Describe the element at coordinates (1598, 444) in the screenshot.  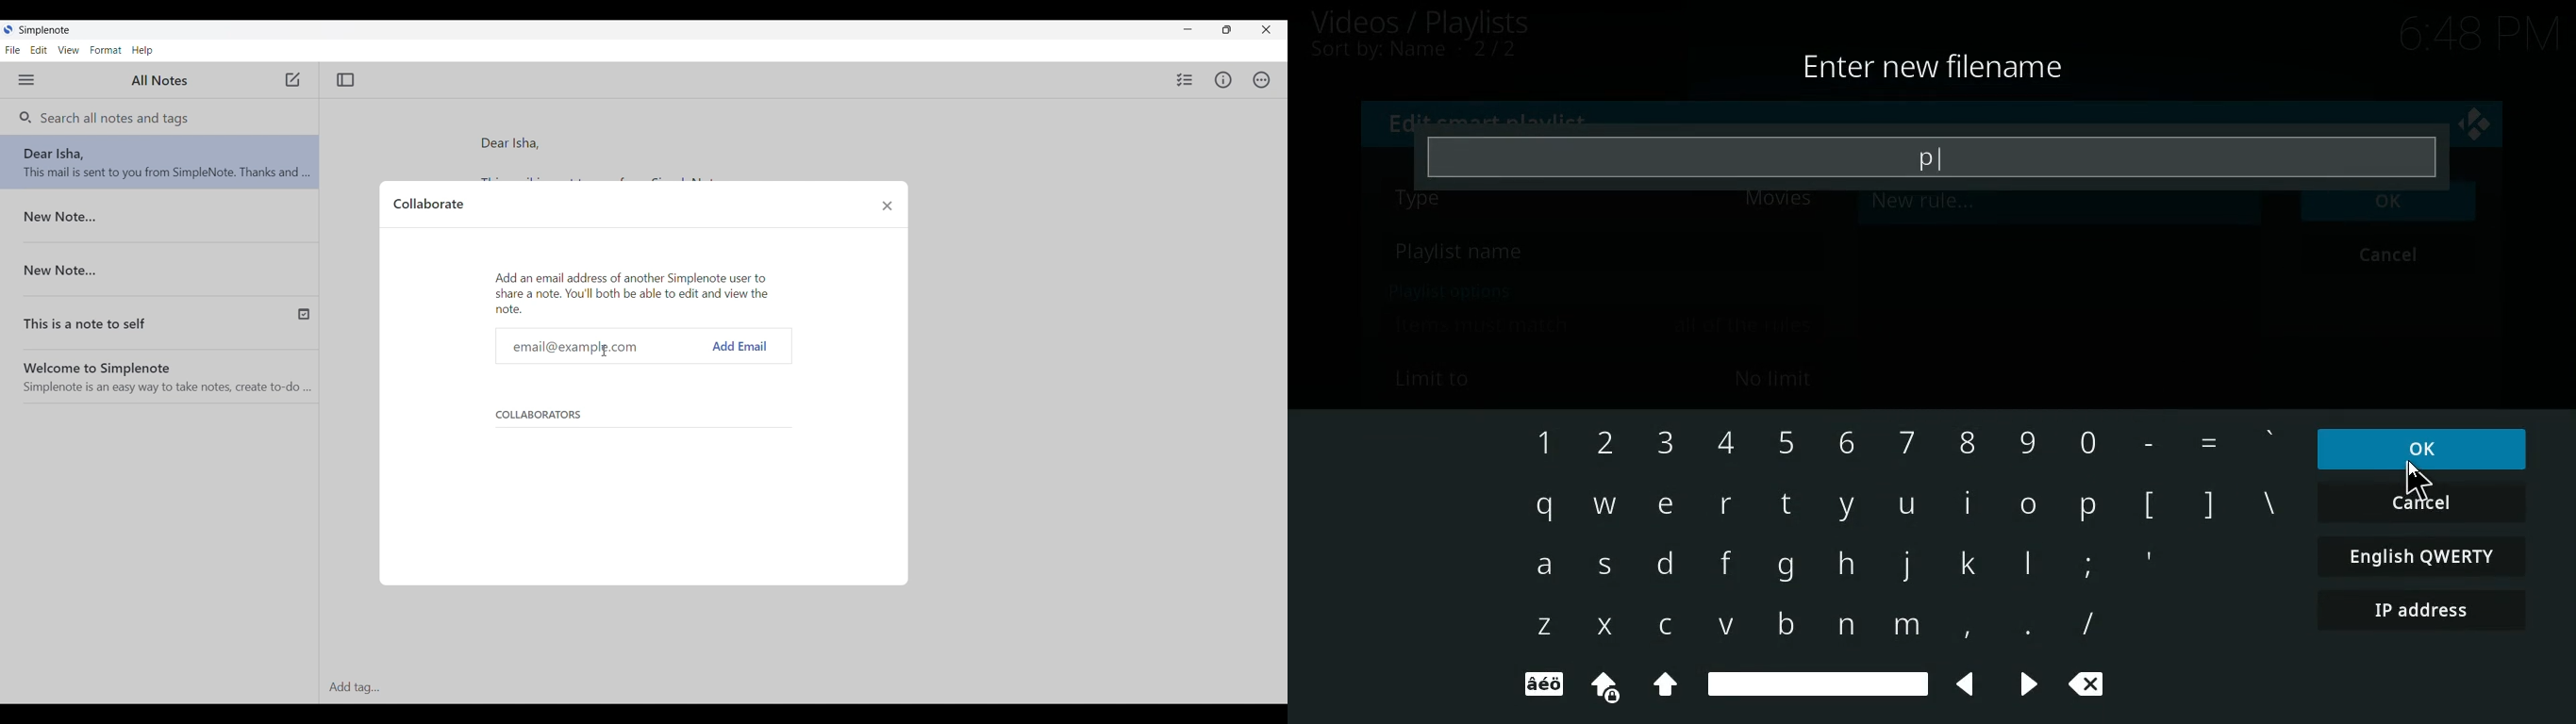
I see `2` at that location.